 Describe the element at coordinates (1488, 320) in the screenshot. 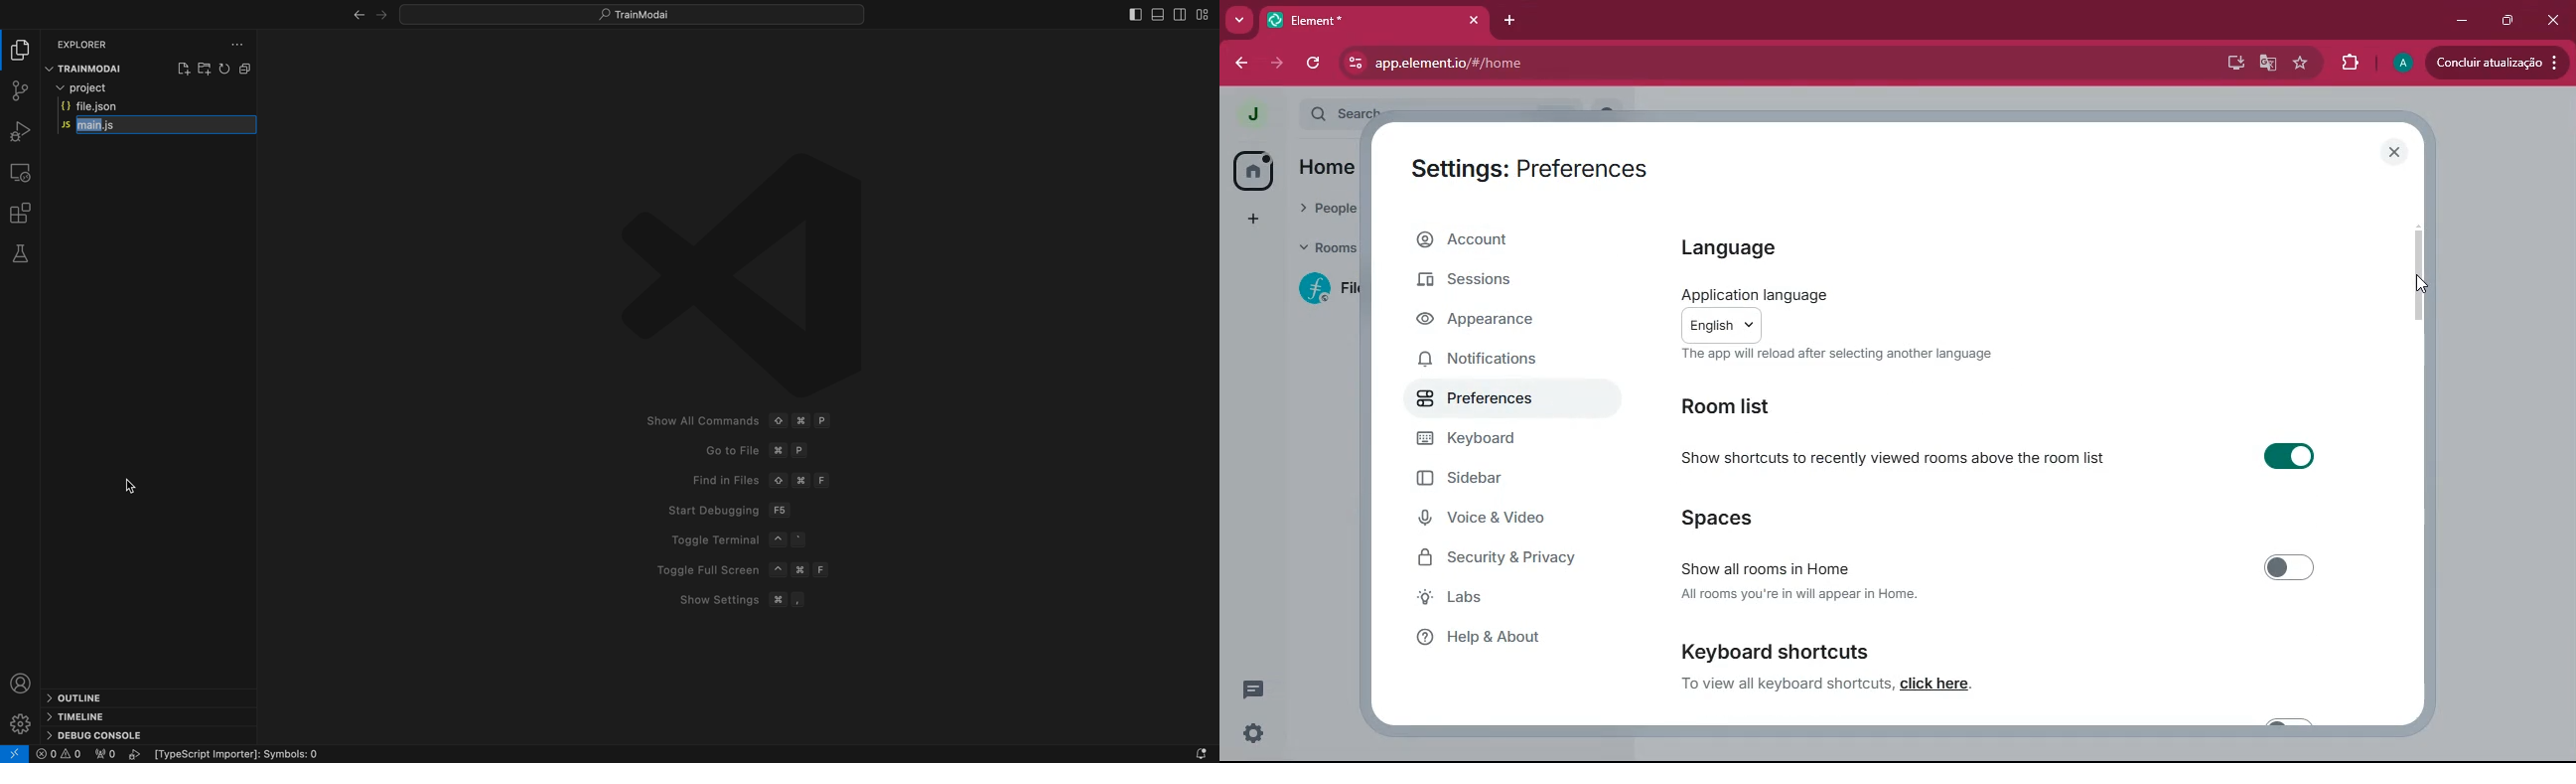

I see `appearance` at that location.